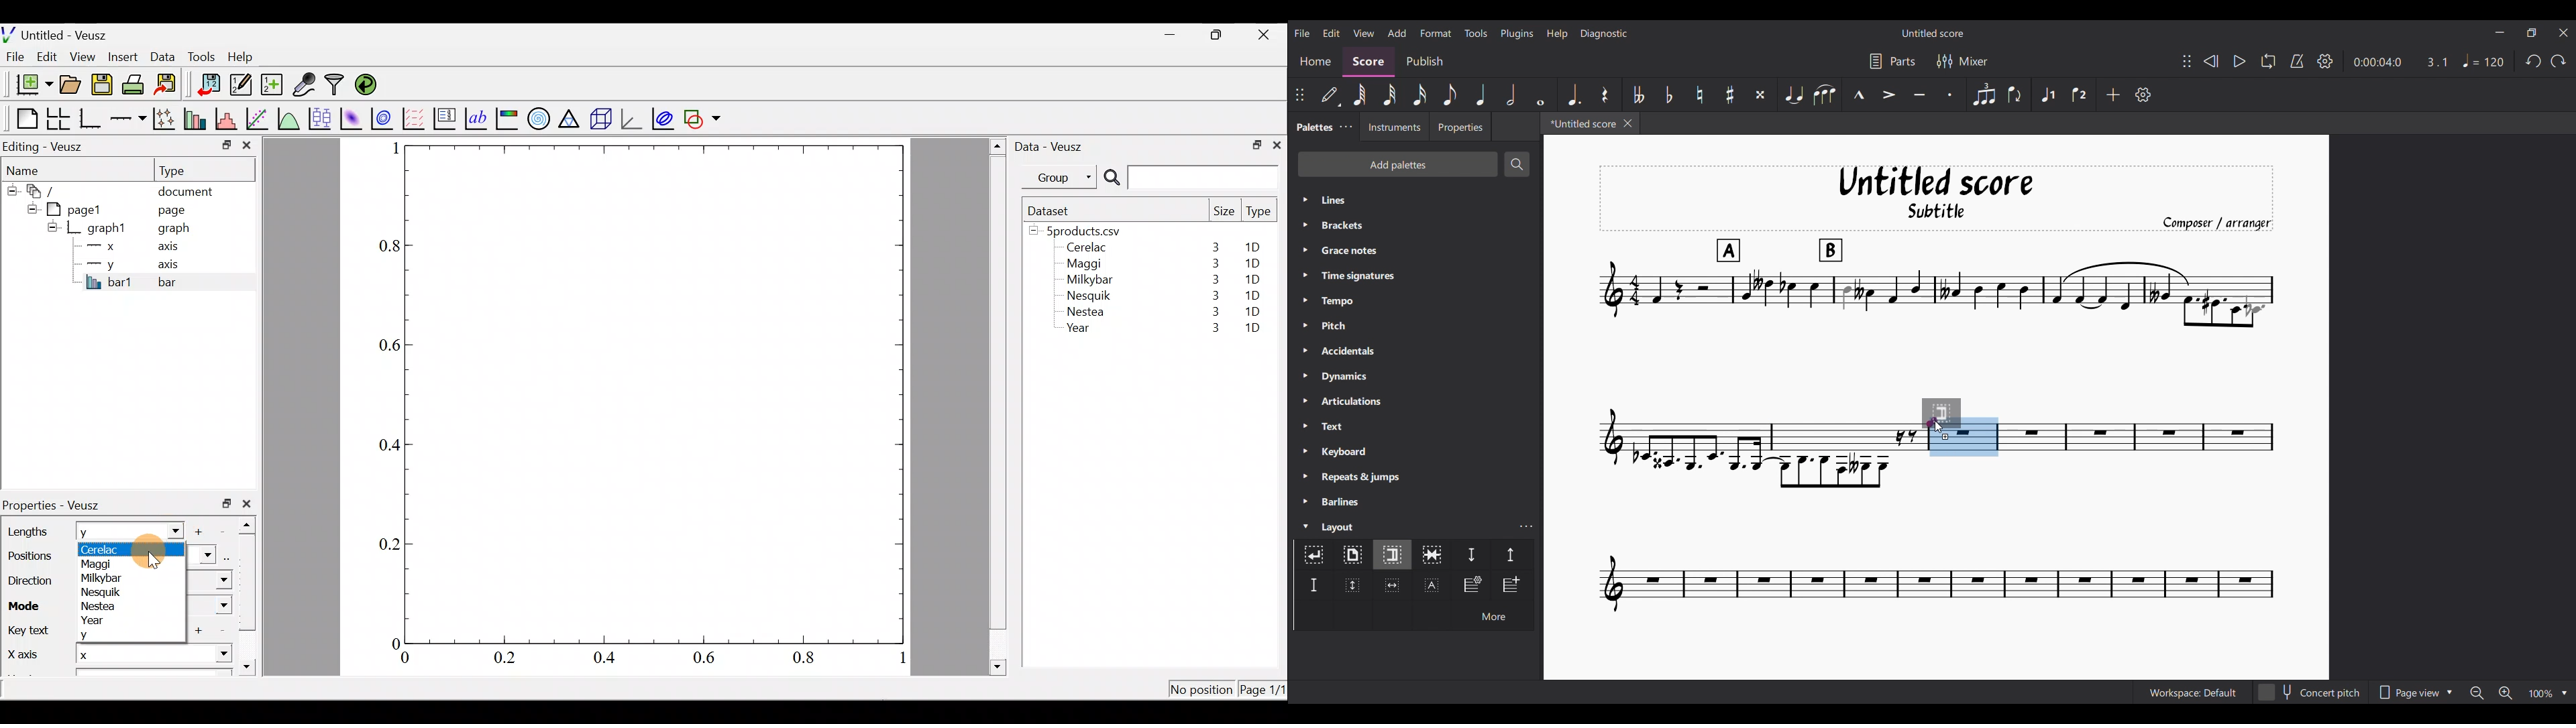 Image resolution: width=2576 pixels, height=728 pixels. I want to click on Rewind, so click(2211, 61).